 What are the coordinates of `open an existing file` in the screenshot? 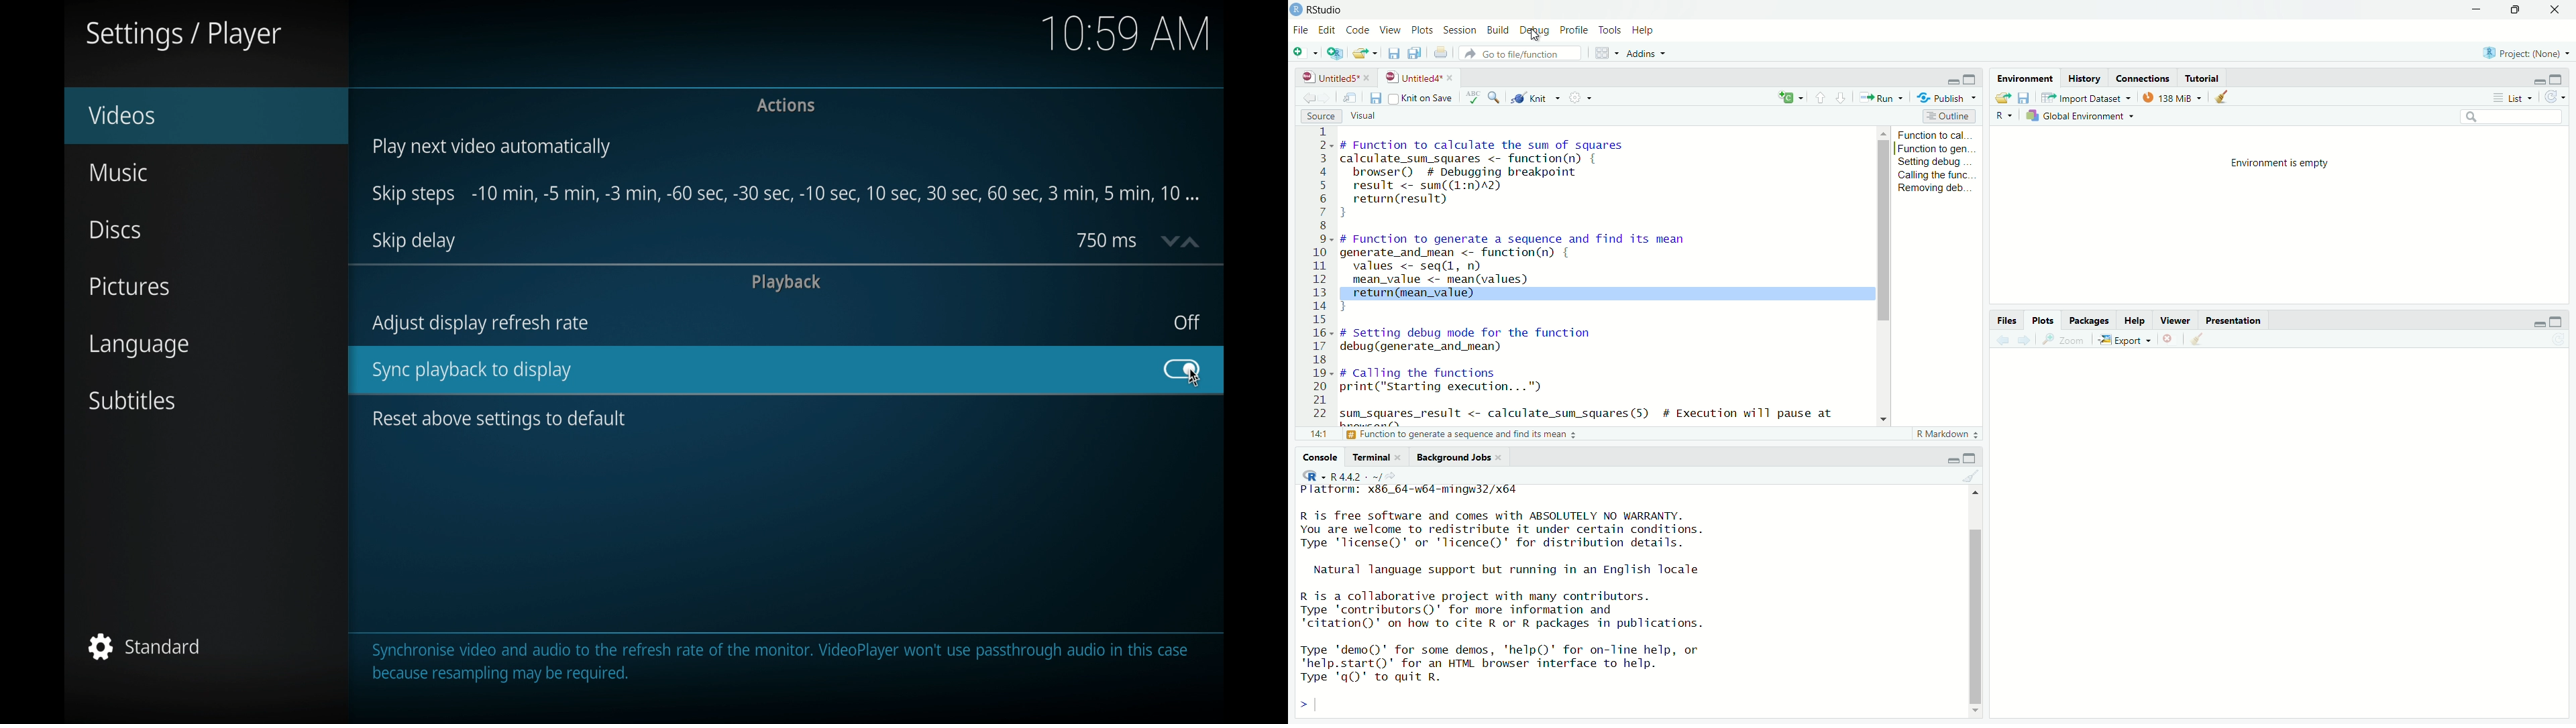 It's located at (1364, 53).